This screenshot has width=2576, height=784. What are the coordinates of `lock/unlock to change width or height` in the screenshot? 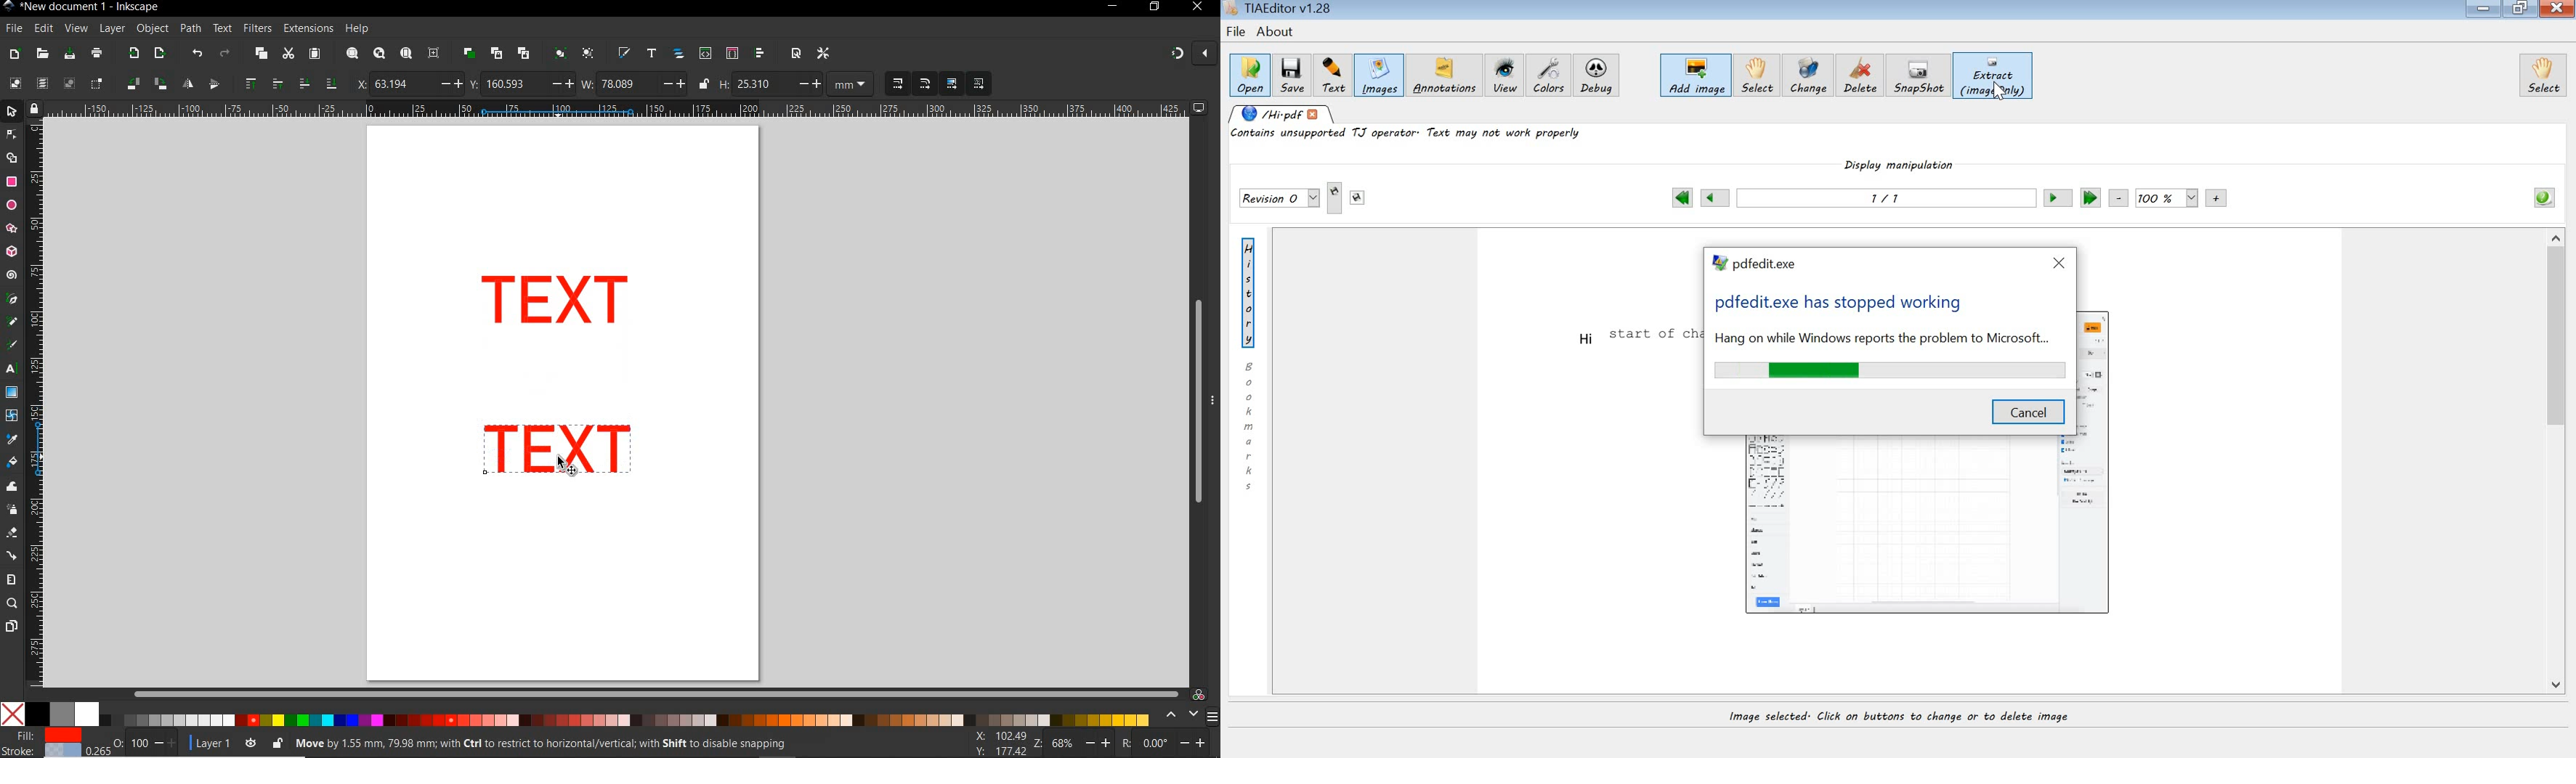 It's located at (703, 84).